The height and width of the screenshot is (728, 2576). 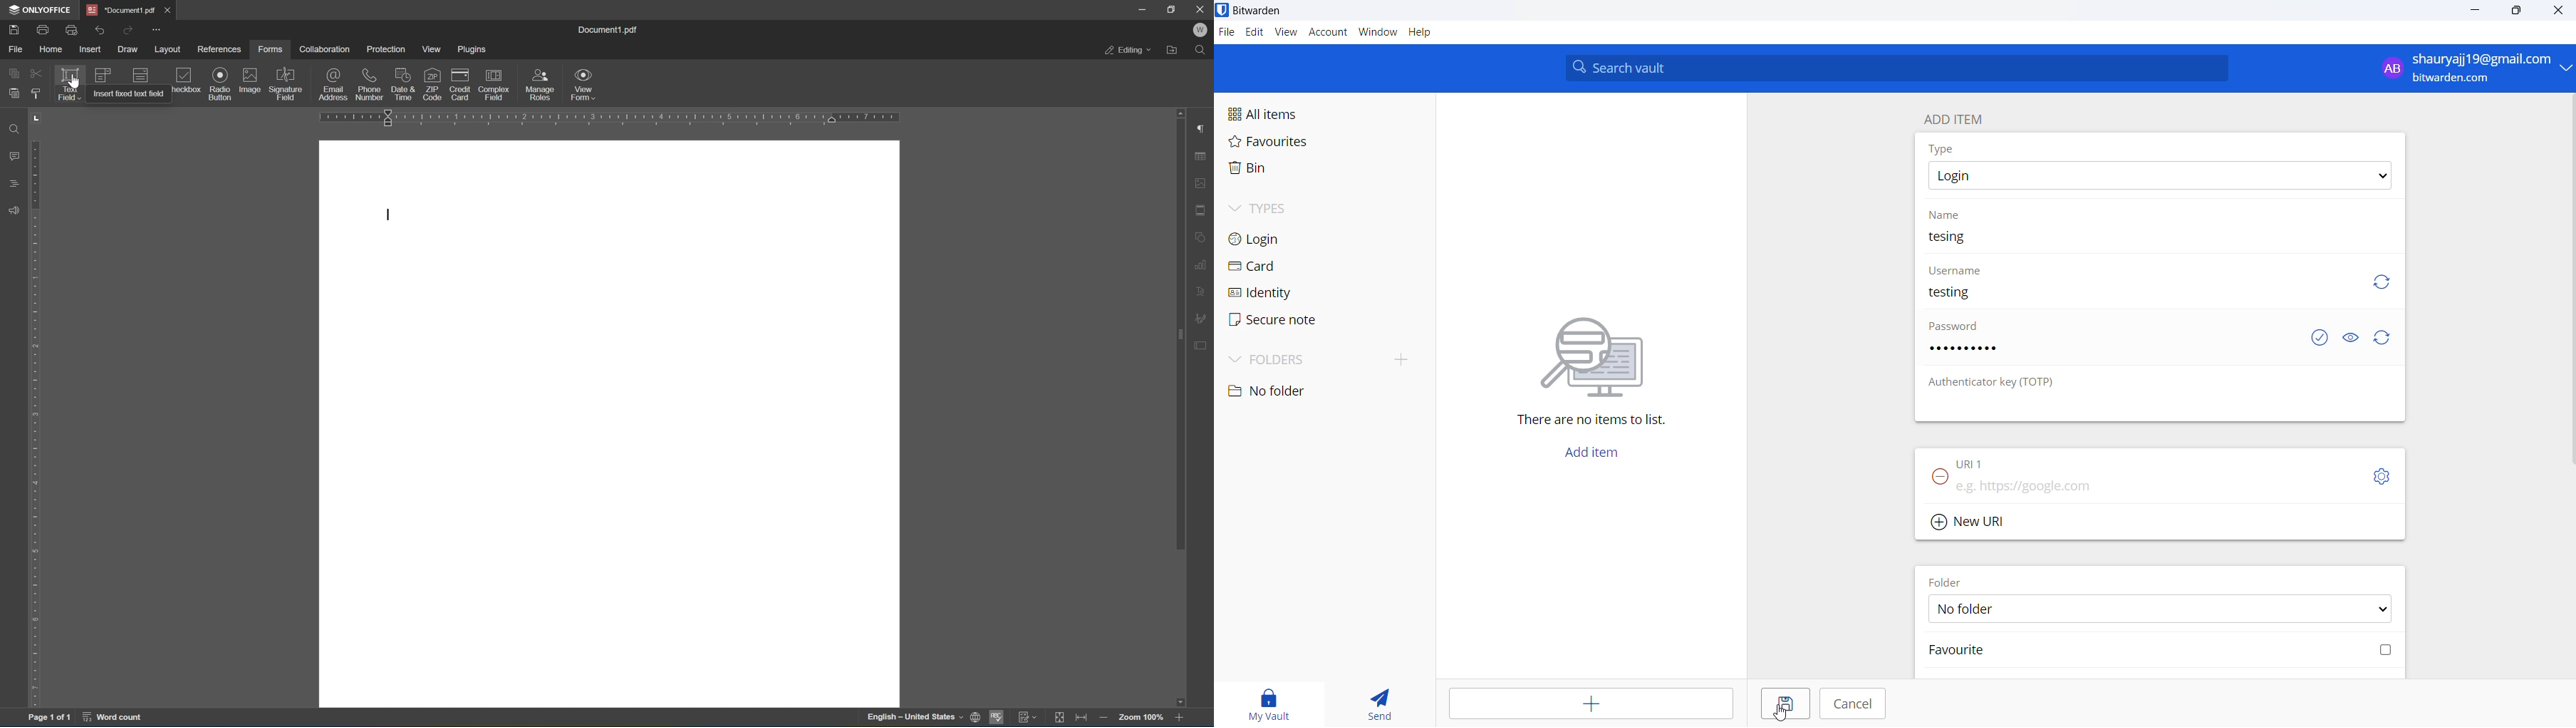 I want to click on add item, so click(x=1594, y=706).